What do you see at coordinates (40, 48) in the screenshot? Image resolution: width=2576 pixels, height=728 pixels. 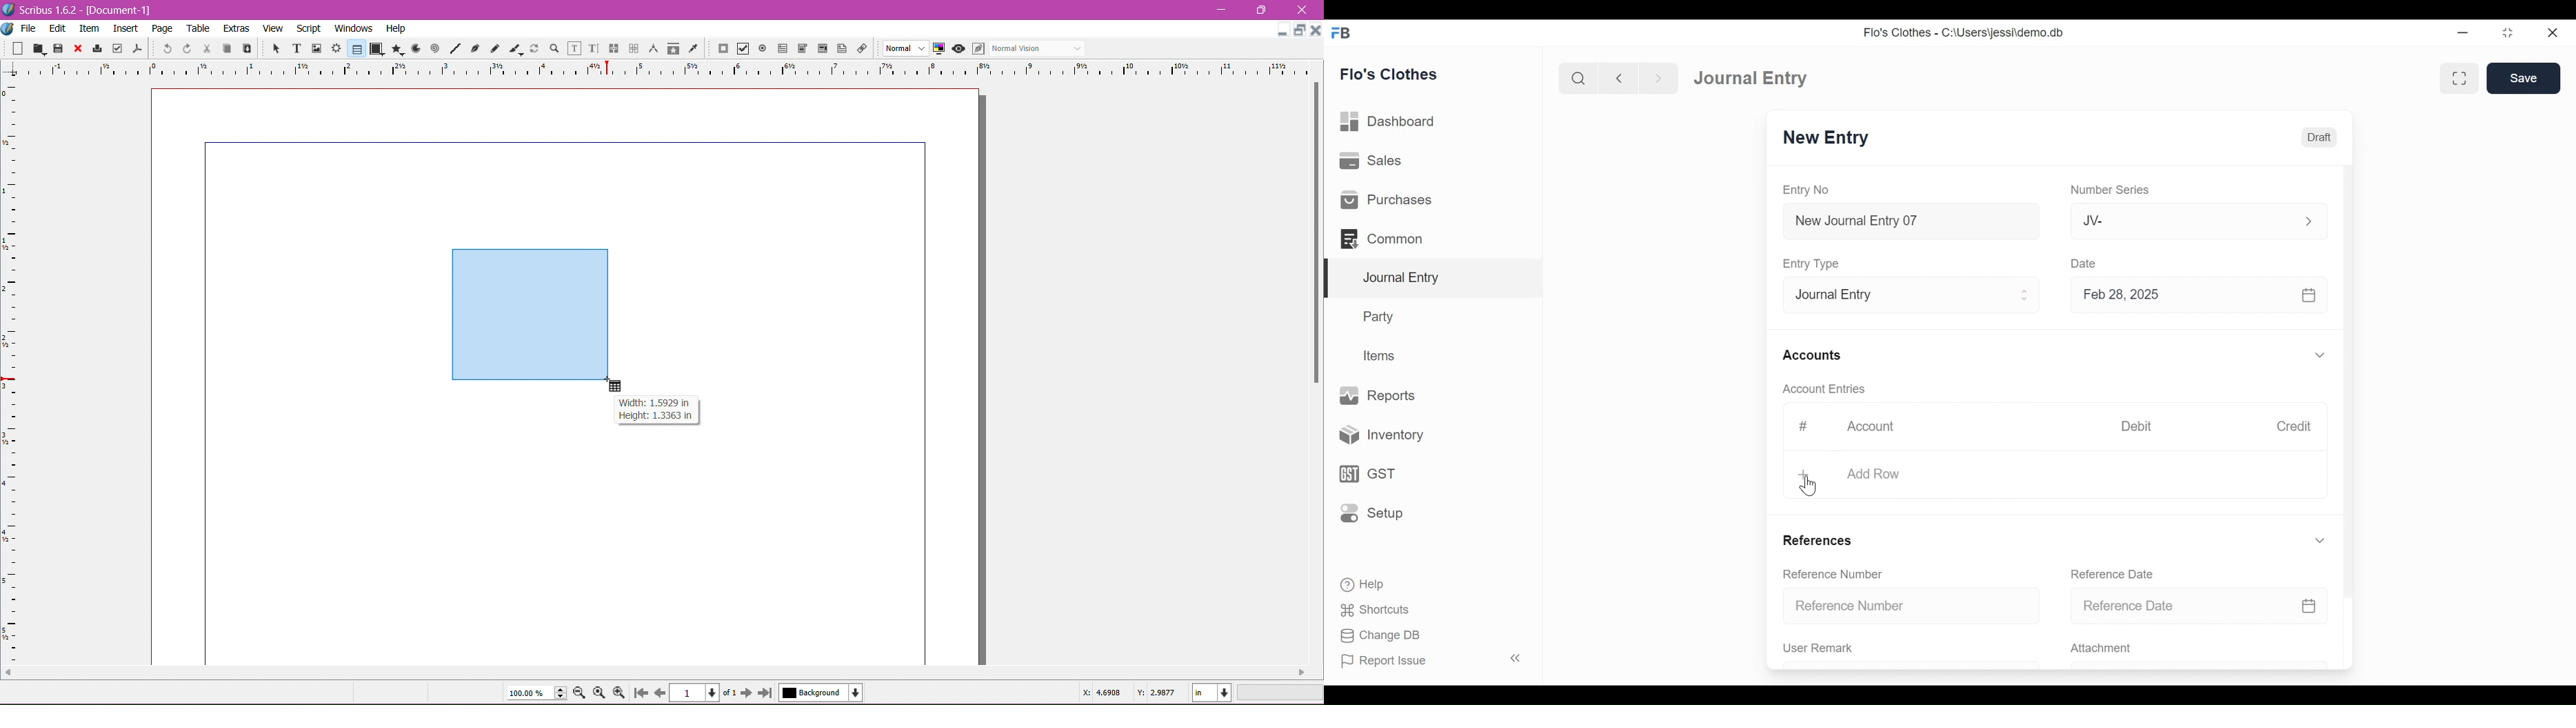 I see `Open` at bounding box center [40, 48].